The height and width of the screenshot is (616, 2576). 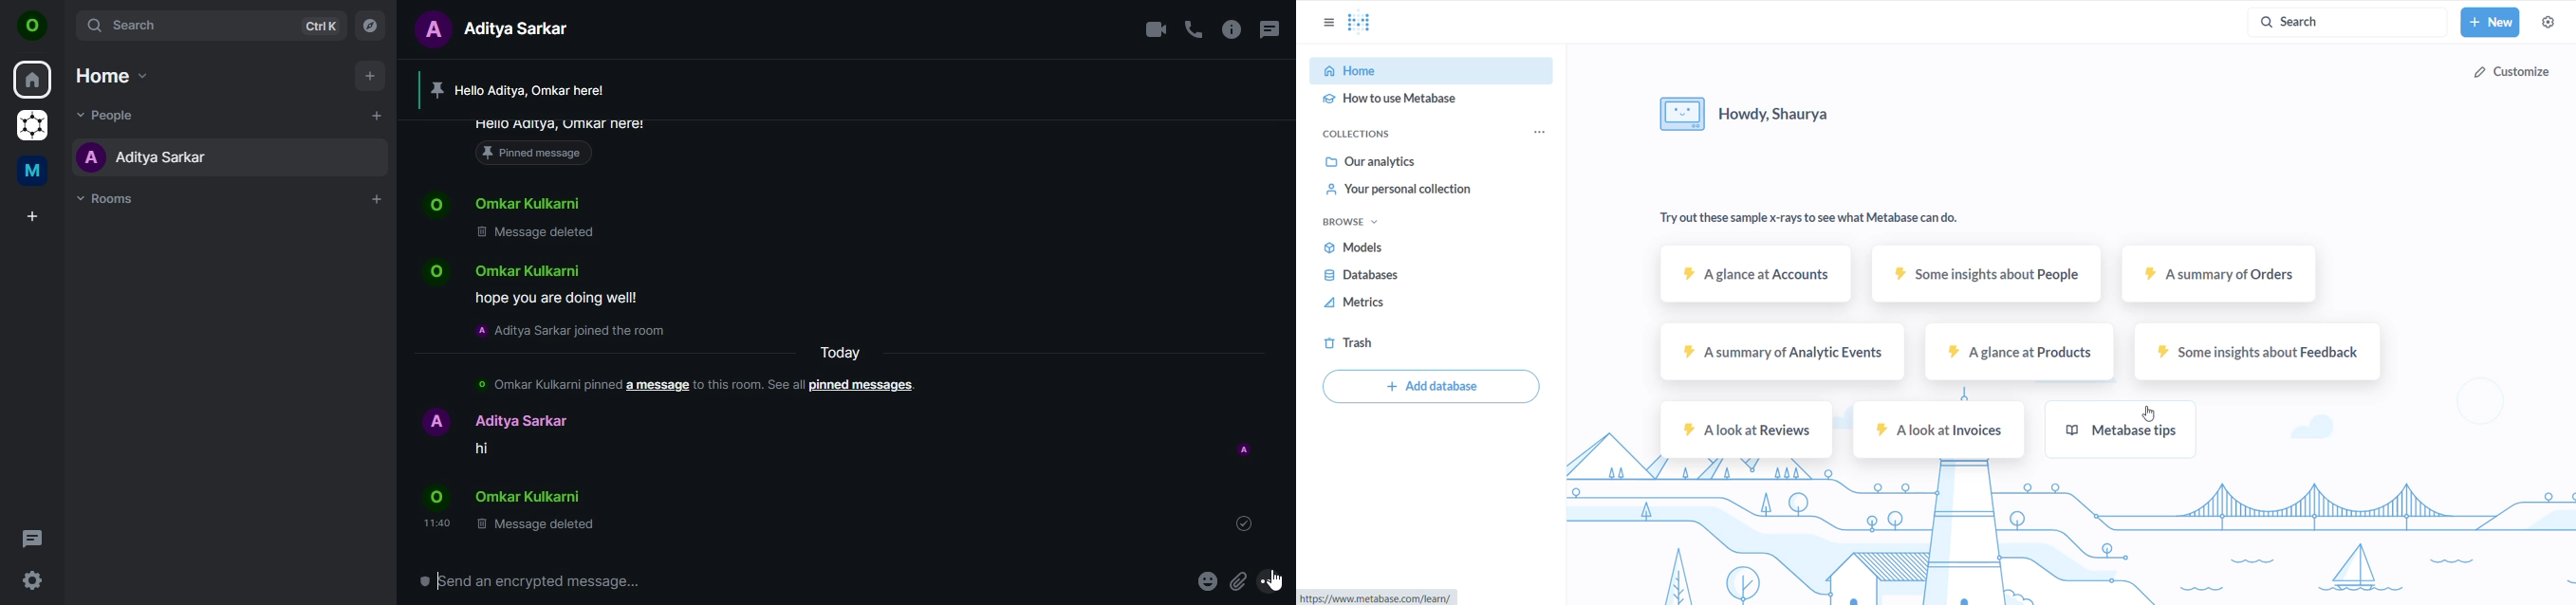 What do you see at coordinates (1385, 278) in the screenshot?
I see `databases` at bounding box center [1385, 278].